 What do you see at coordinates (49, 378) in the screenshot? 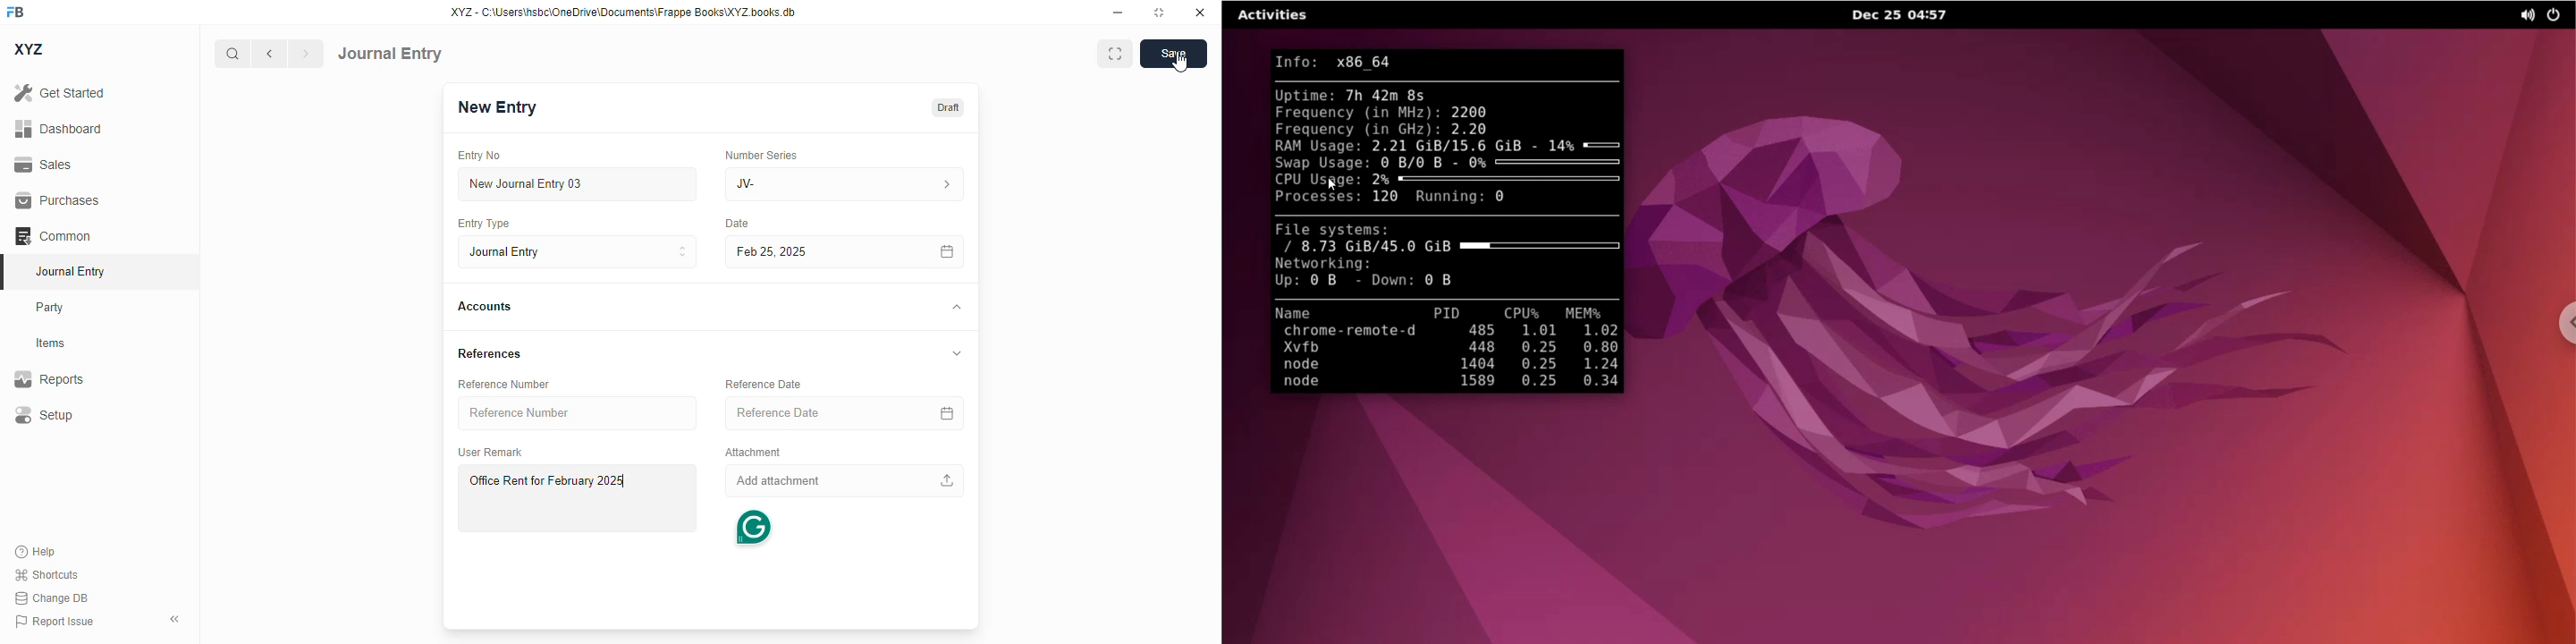
I see `reports` at bounding box center [49, 378].